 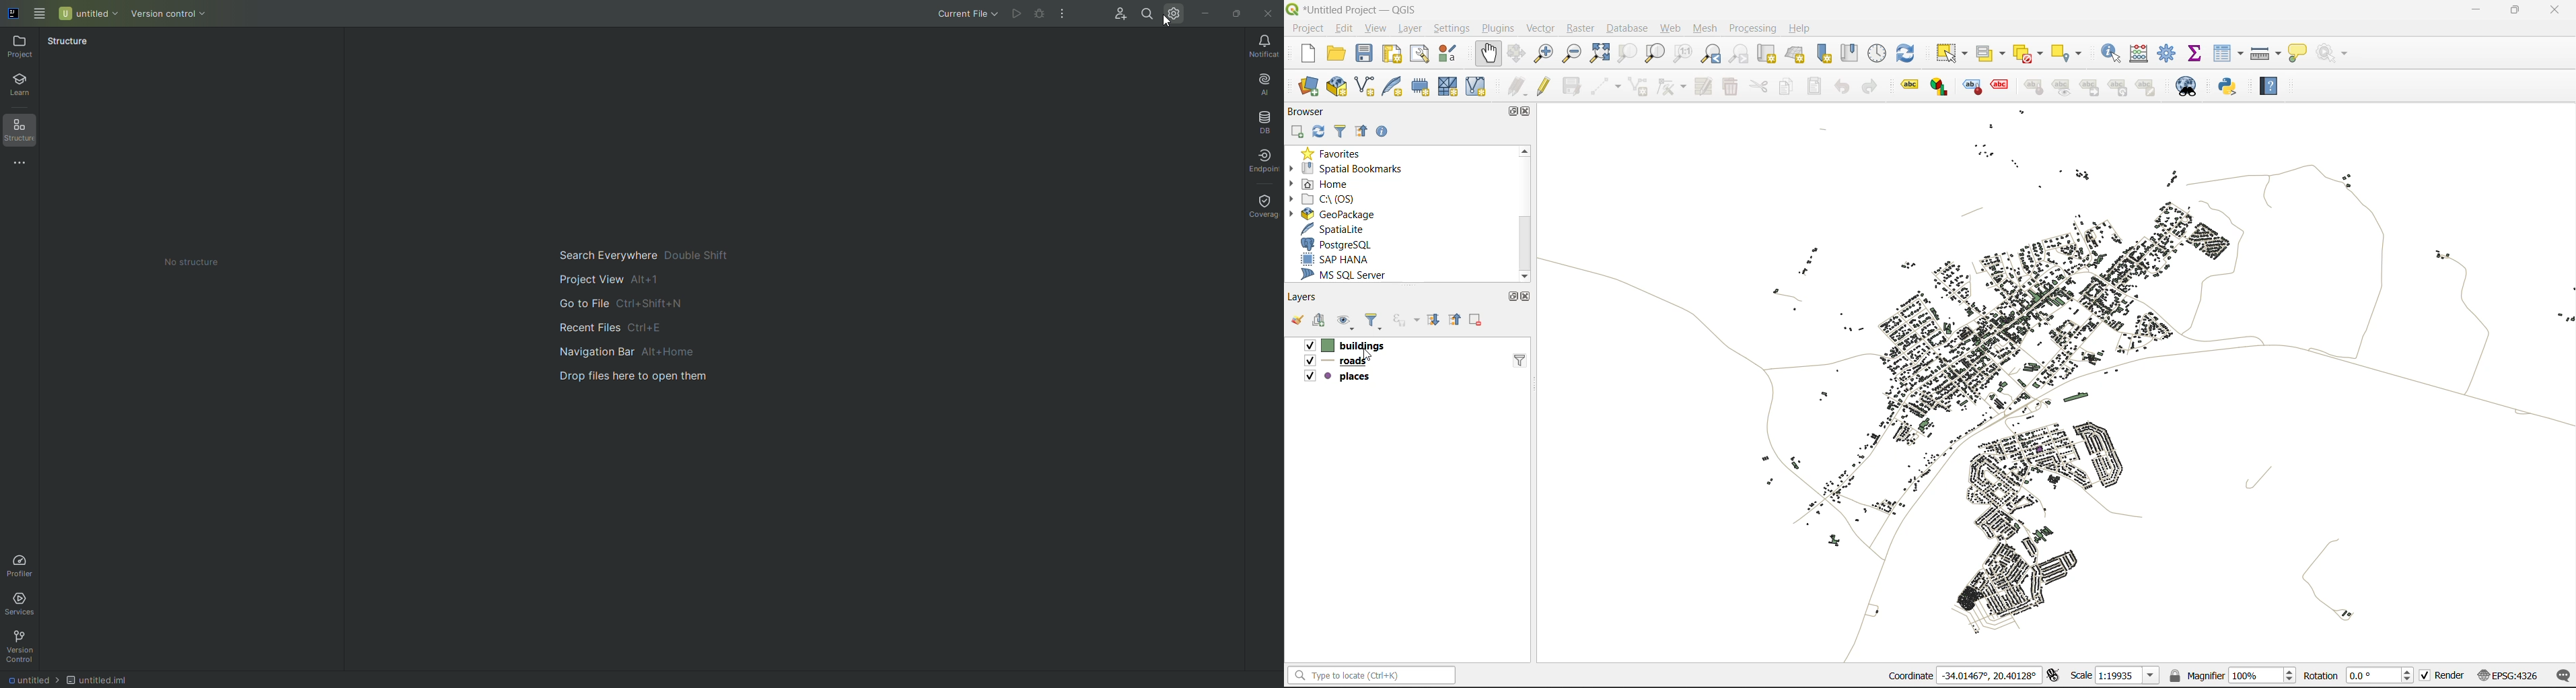 What do you see at coordinates (1262, 207) in the screenshot?
I see `Coverage` at bounding box center [1262, 207].